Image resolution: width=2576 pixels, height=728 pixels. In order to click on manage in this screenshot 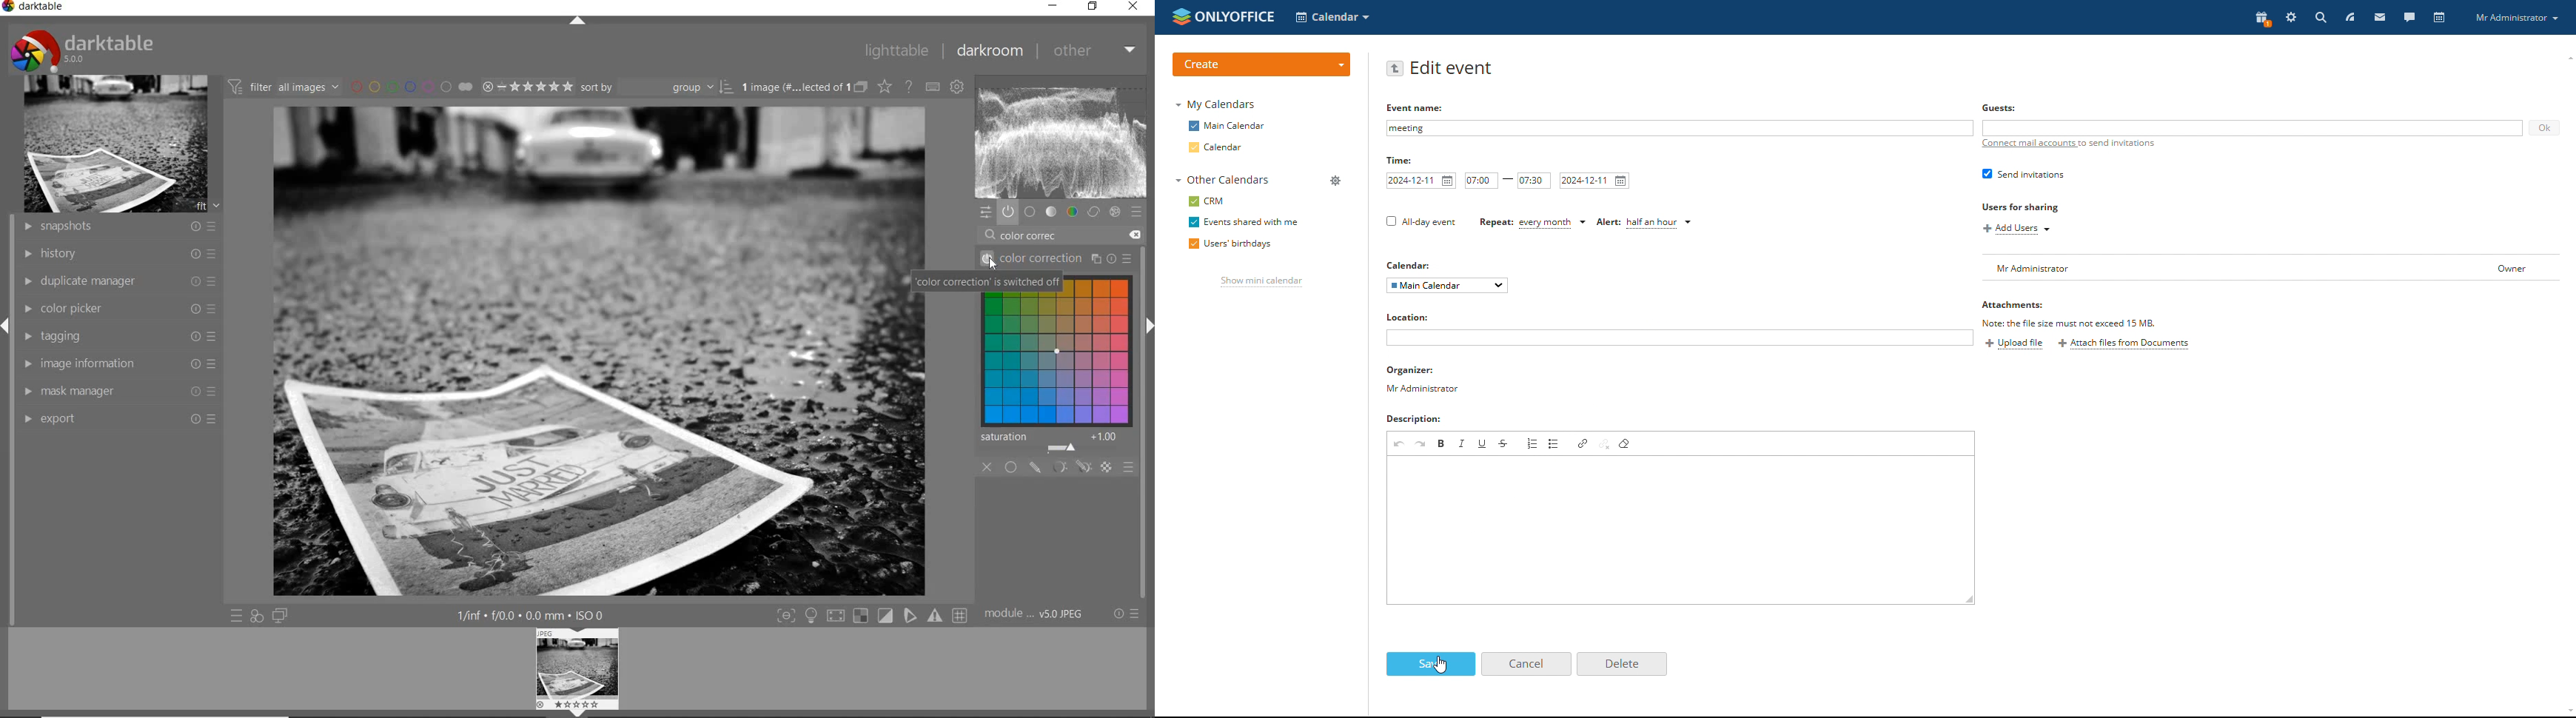, I will do `click(1336, 180)`.